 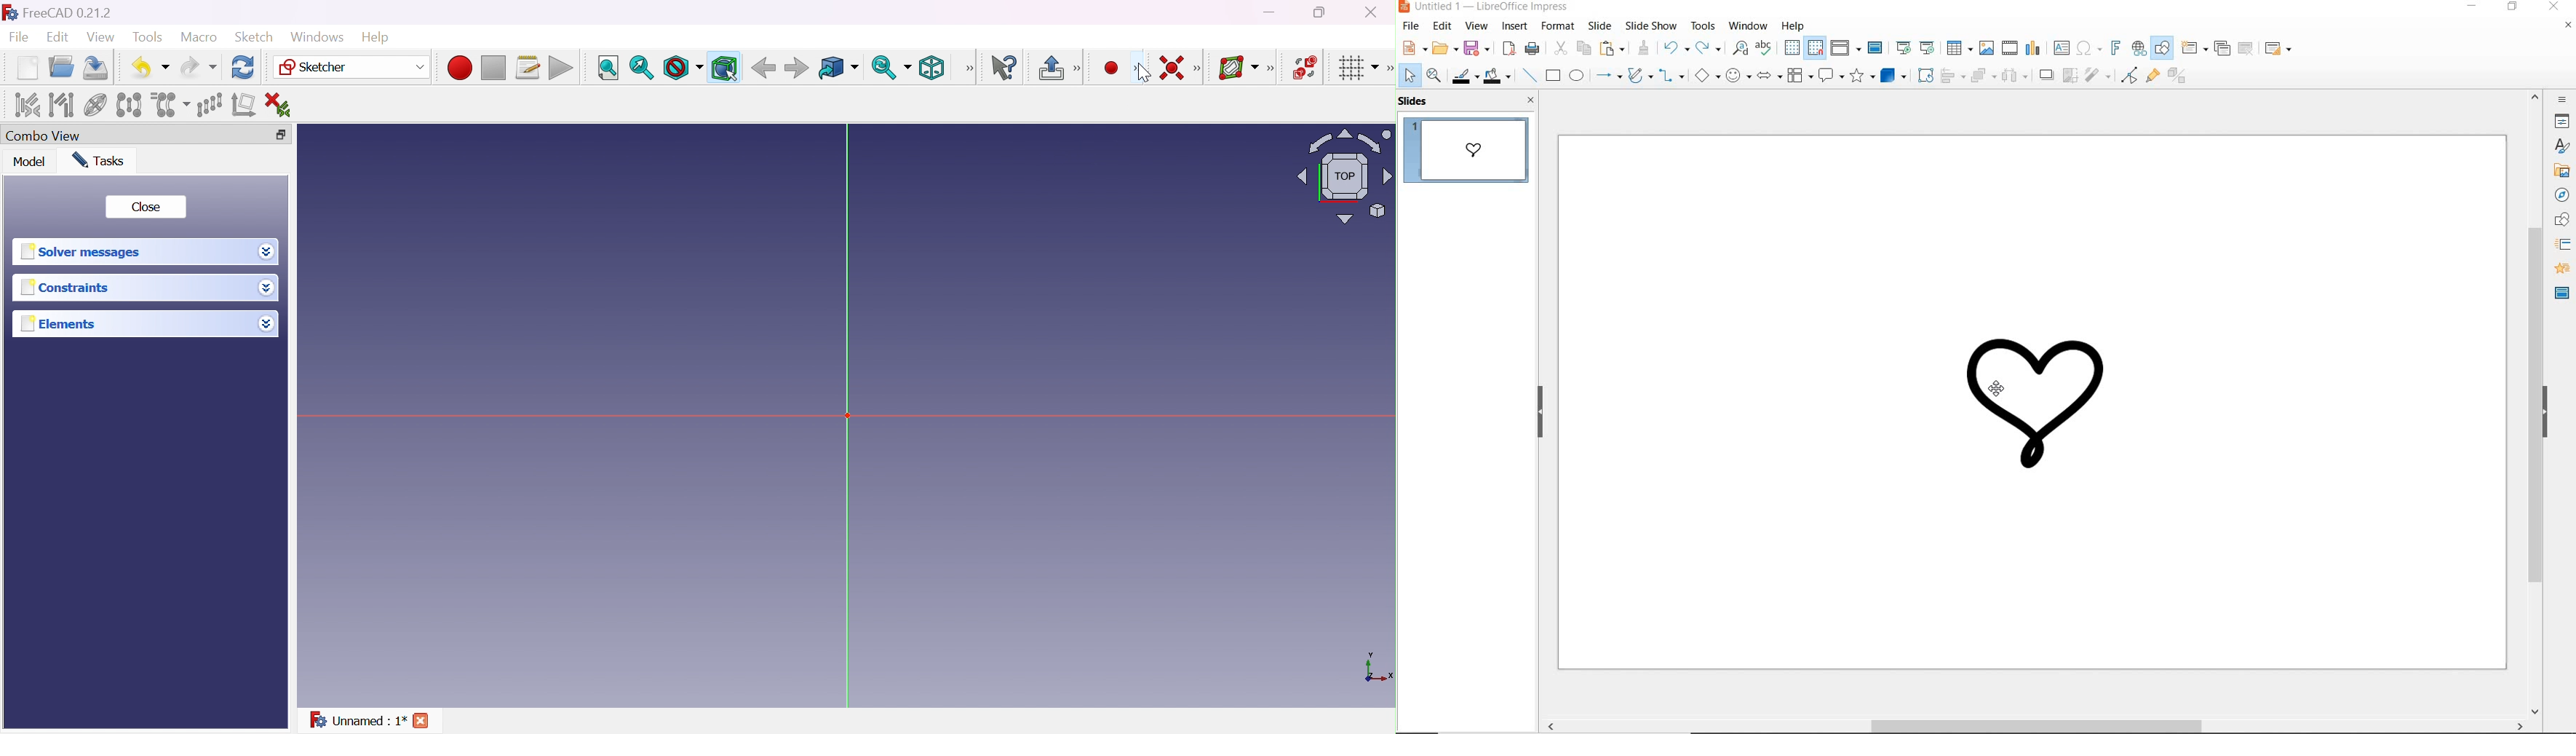 What do you see at coordinates (61, 105) in the screenshot?
I see `Select associated geometry` at bounding box center [61, 105].